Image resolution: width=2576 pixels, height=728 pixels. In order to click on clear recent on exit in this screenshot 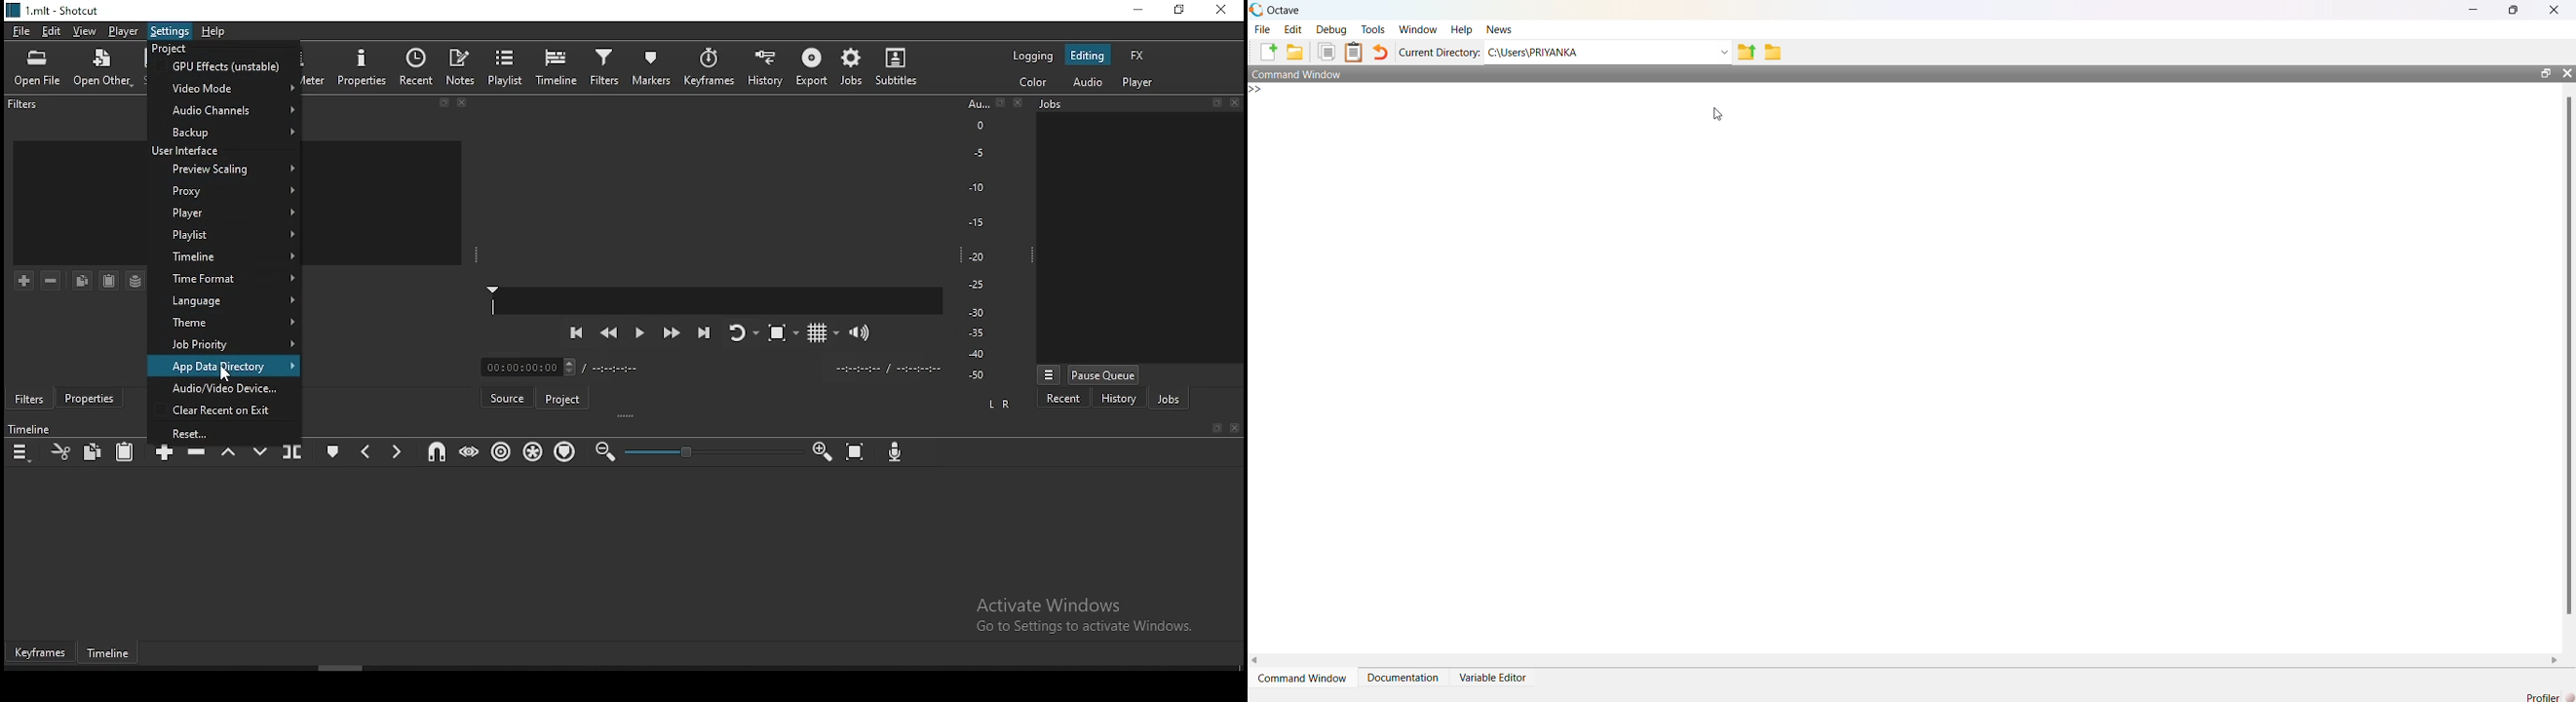, I will do `click(222, 410)`.